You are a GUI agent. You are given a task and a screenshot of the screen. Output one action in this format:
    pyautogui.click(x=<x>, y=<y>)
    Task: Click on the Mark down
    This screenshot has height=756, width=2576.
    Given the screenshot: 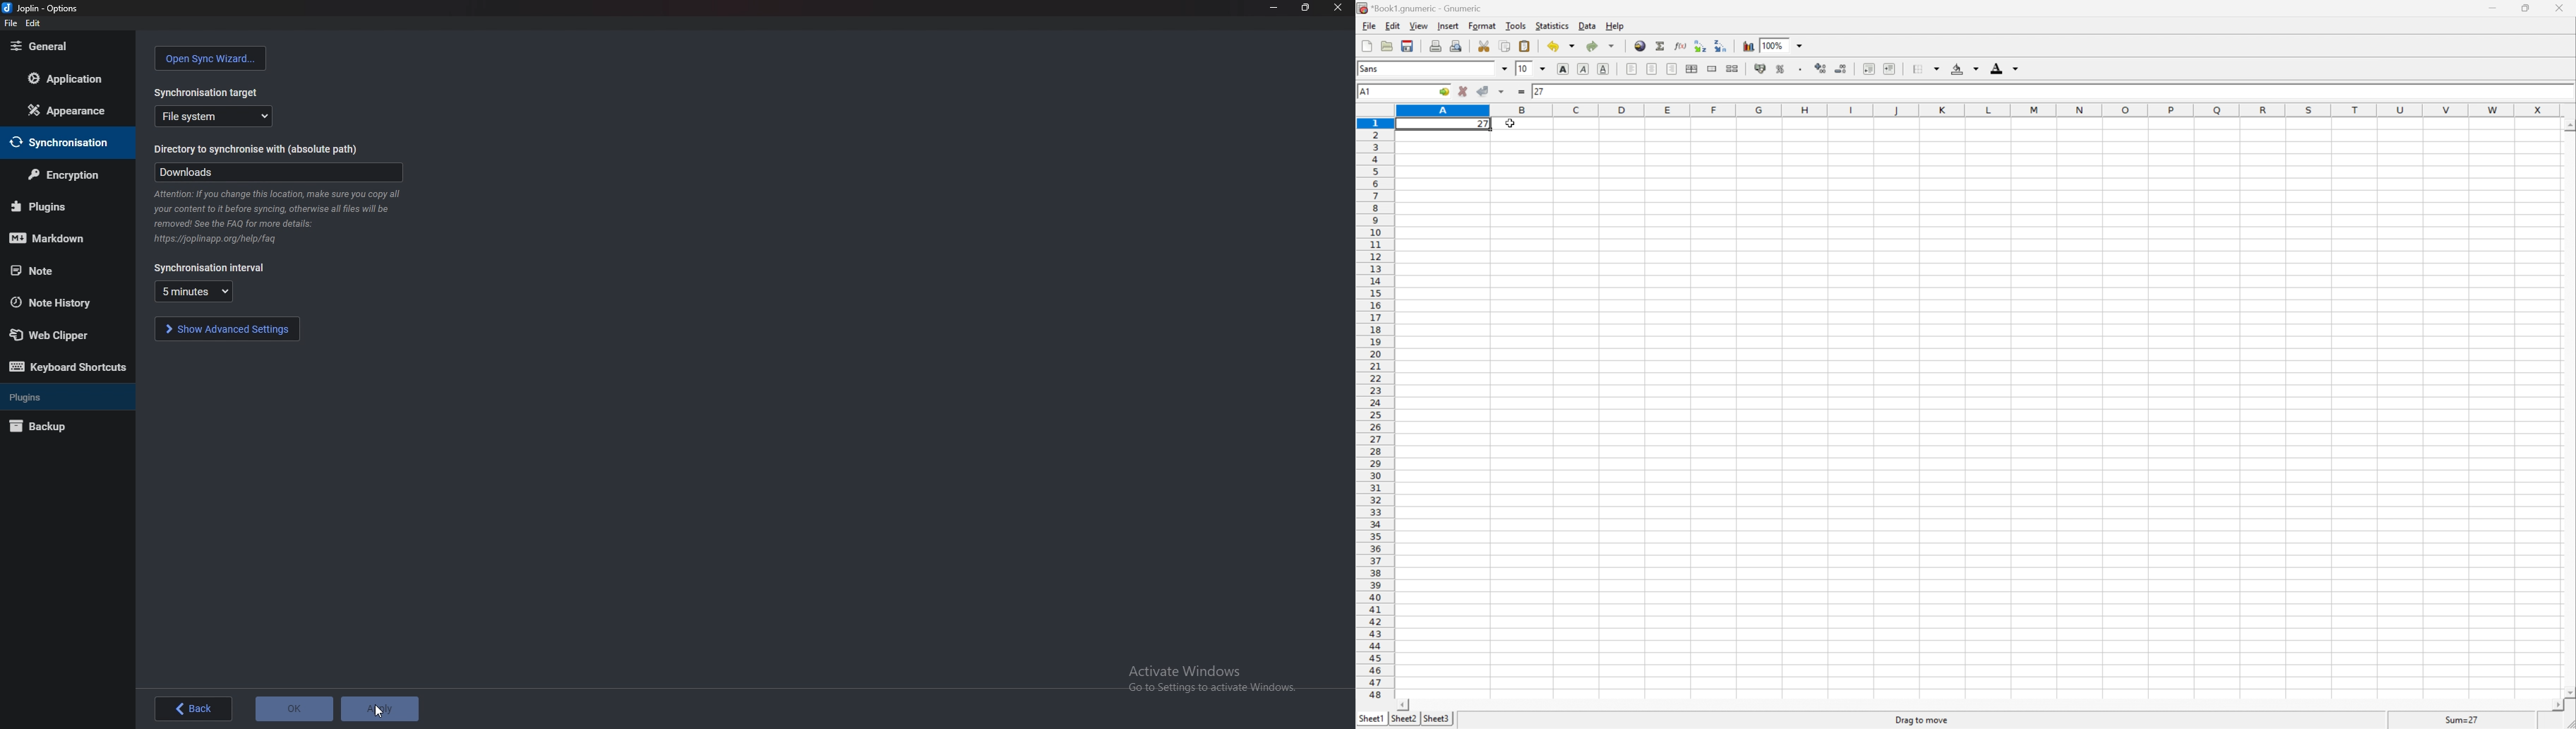 What is the action you would take?
    pyautogui.click(x=64, y=237)
    